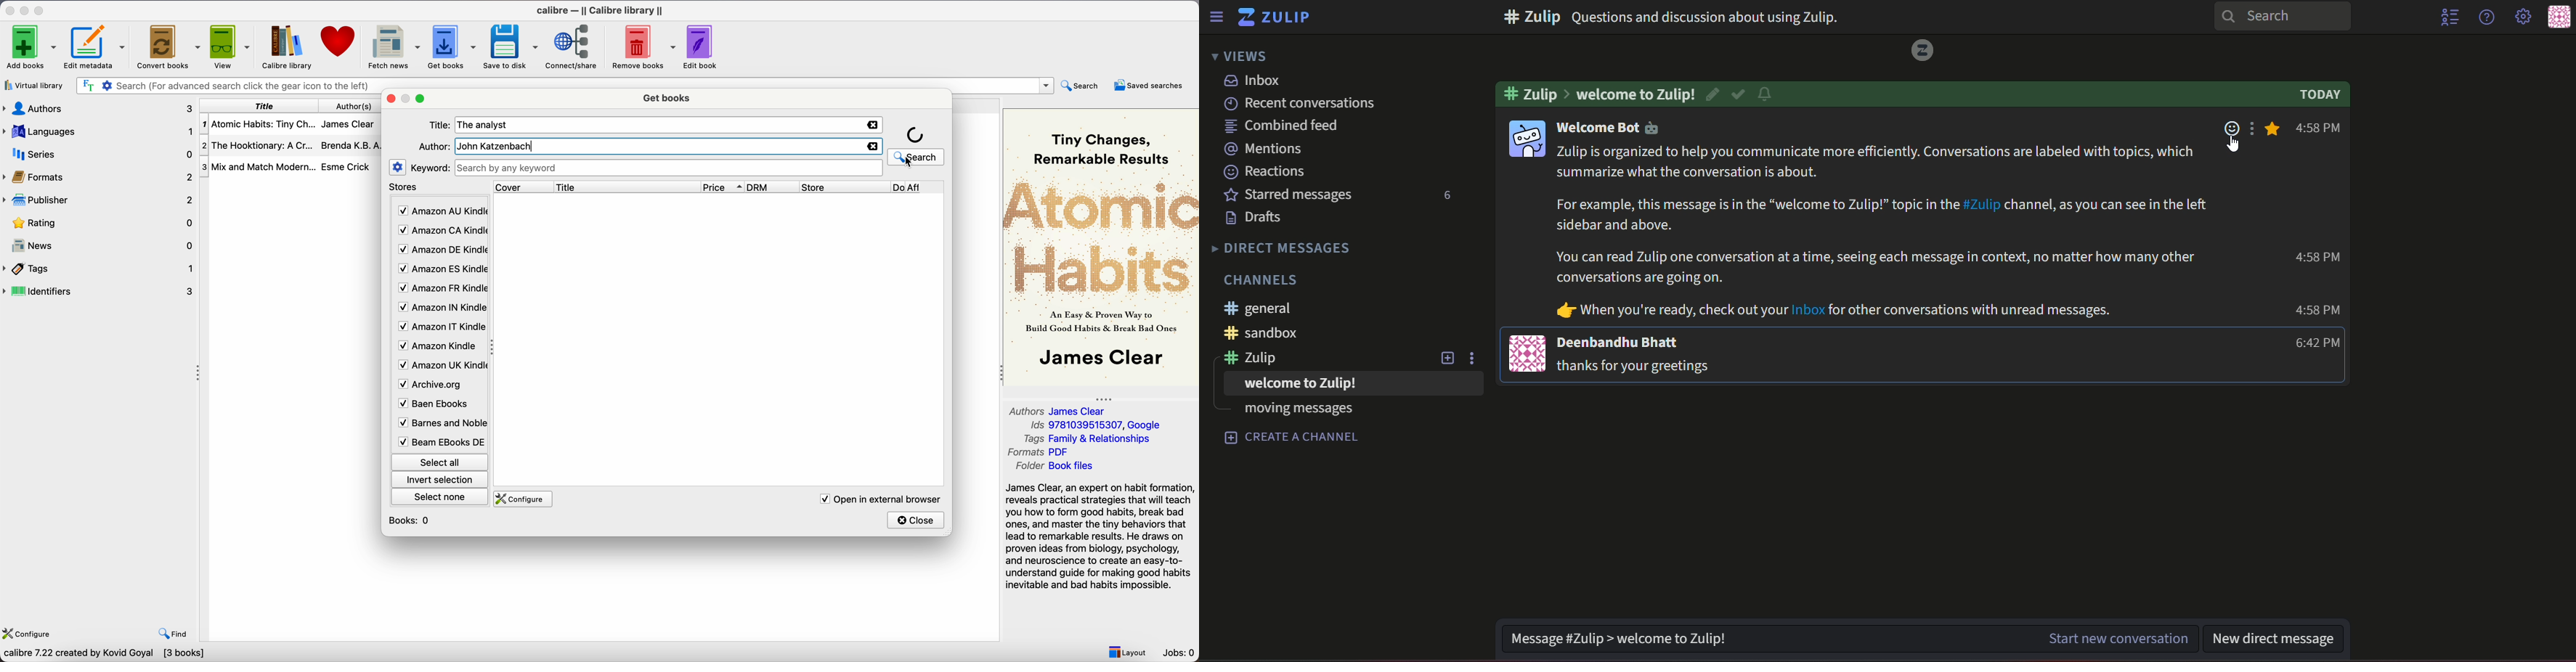 The image size is (2576, 672). Describe the element at coordinates (351, 126) in the screenshot. I see `James Clear` at that location.